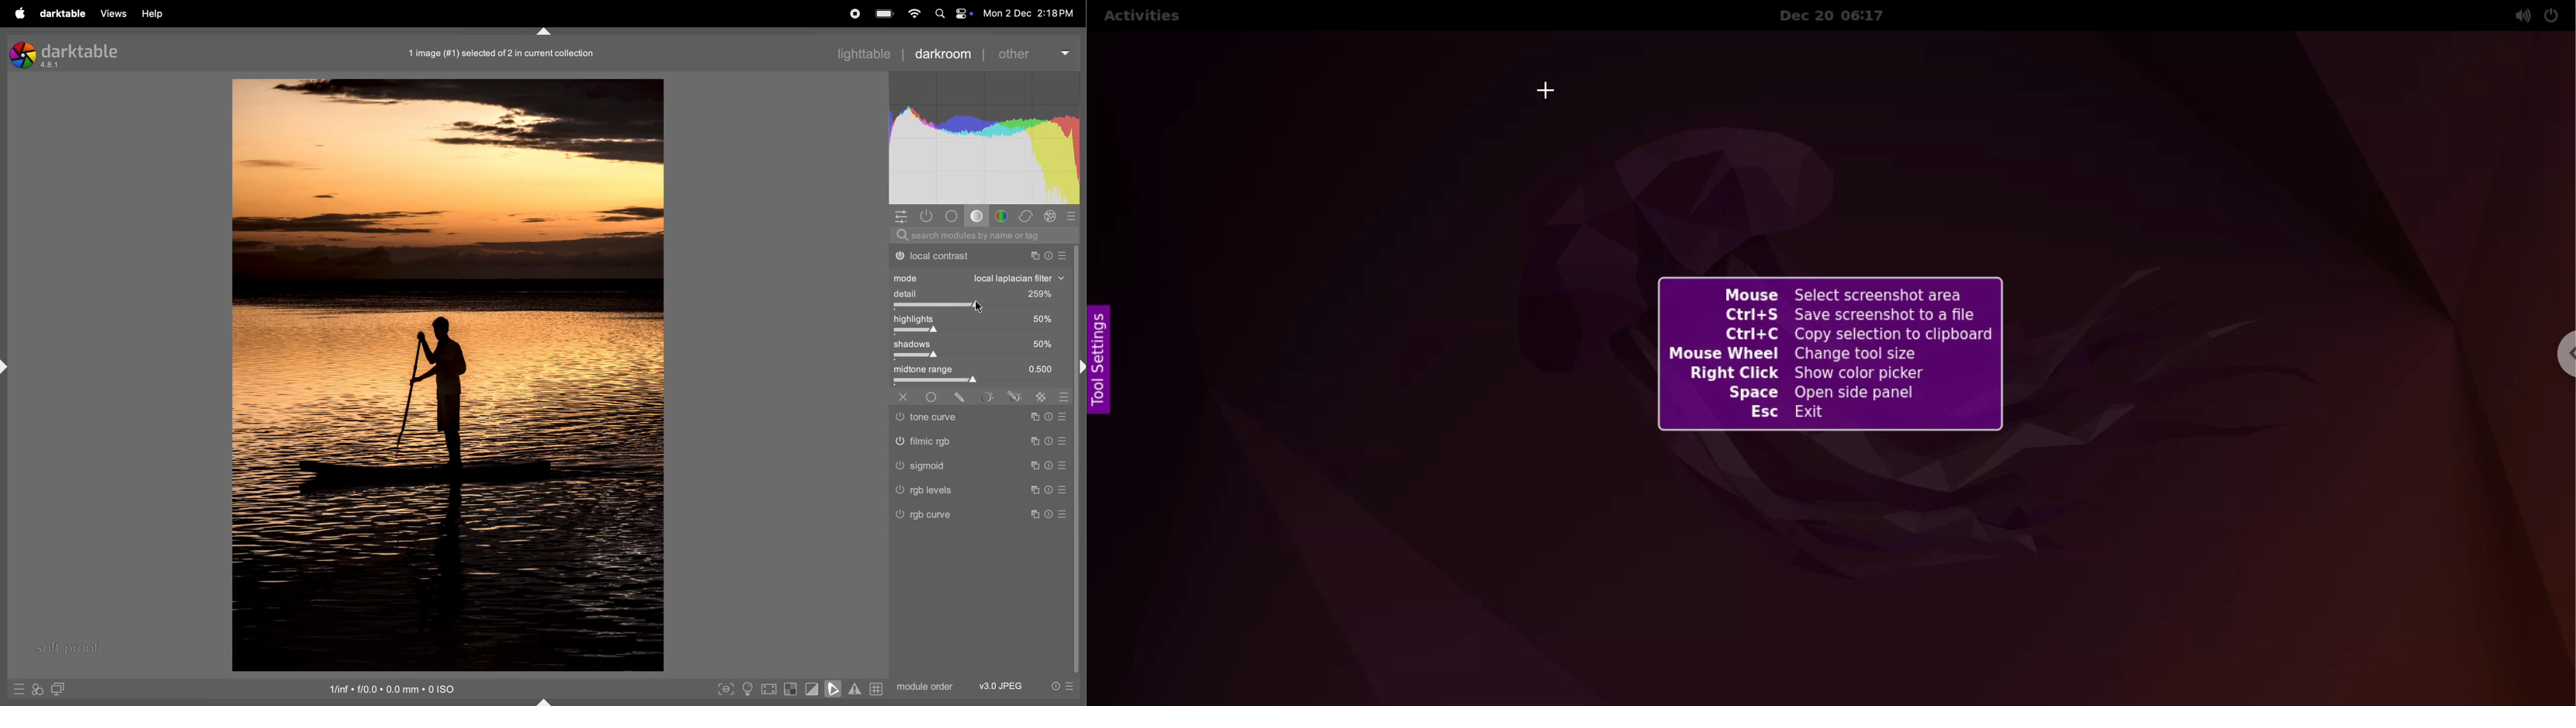 This screenshot has height=728, width=2576. Describe the element at coordinates (116, 14) in the screenshot. I see `views` at that location.